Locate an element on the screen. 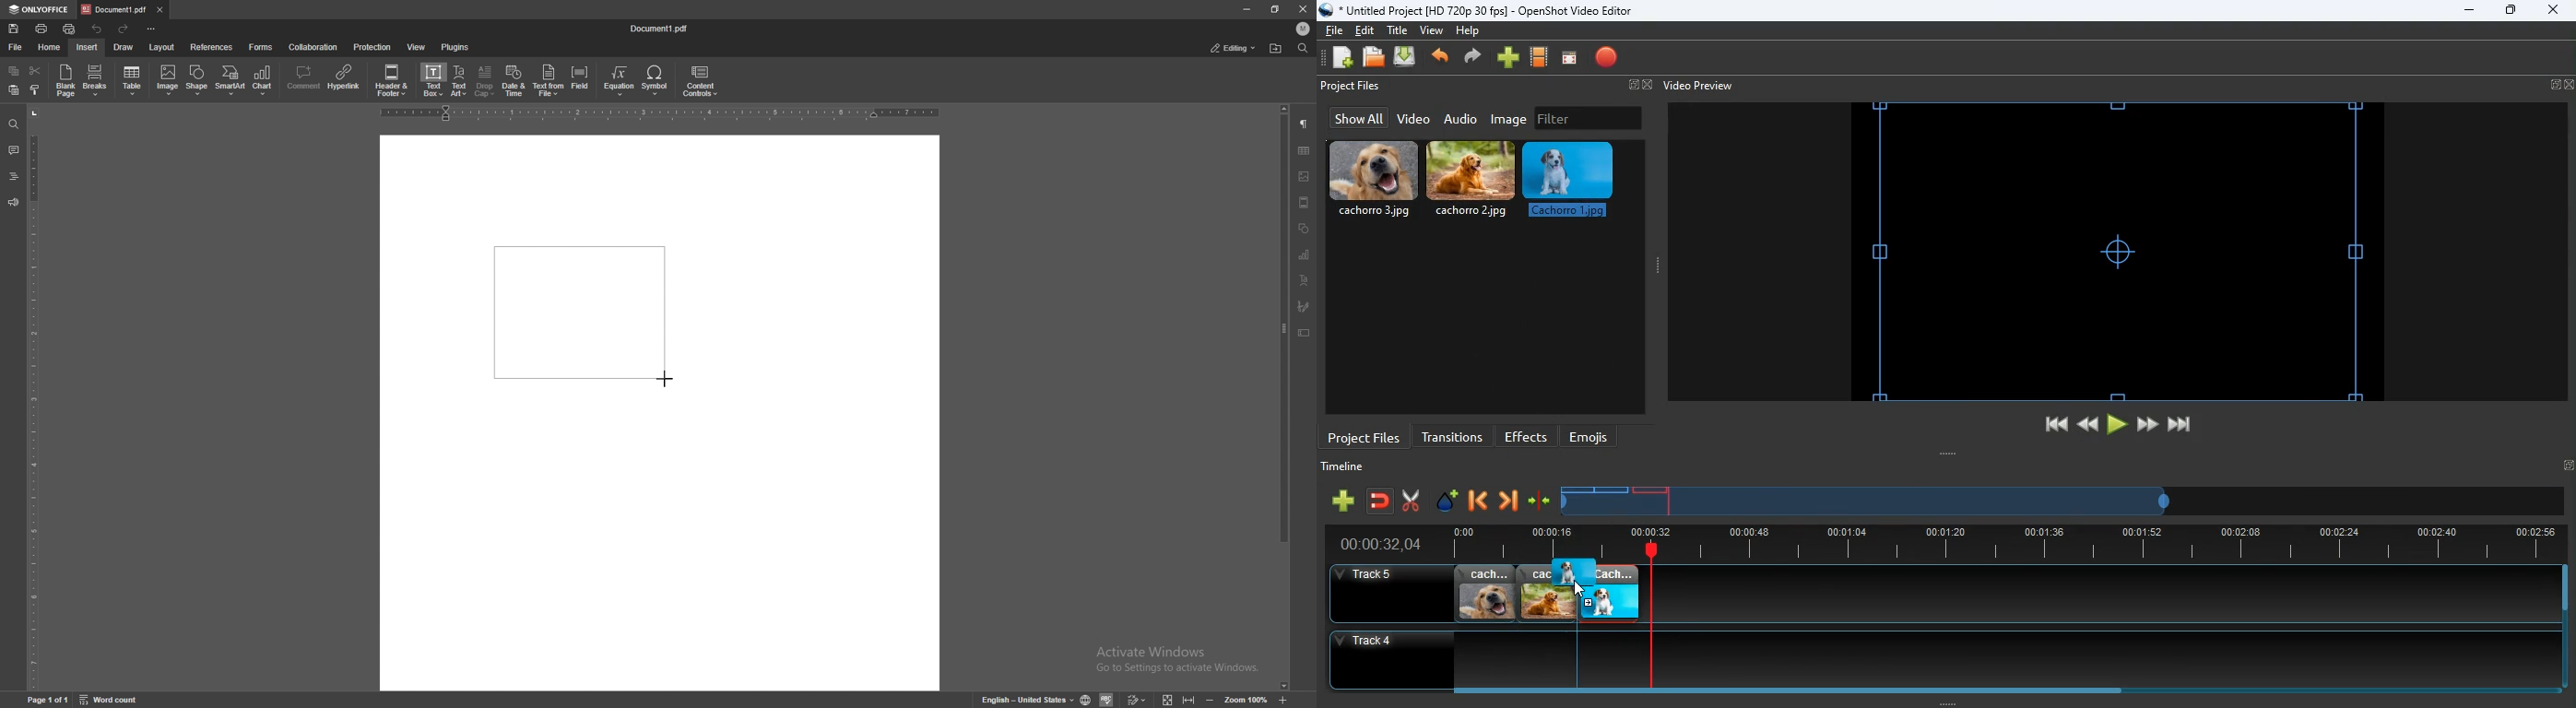  chart is located at coordinates (1304, 255).